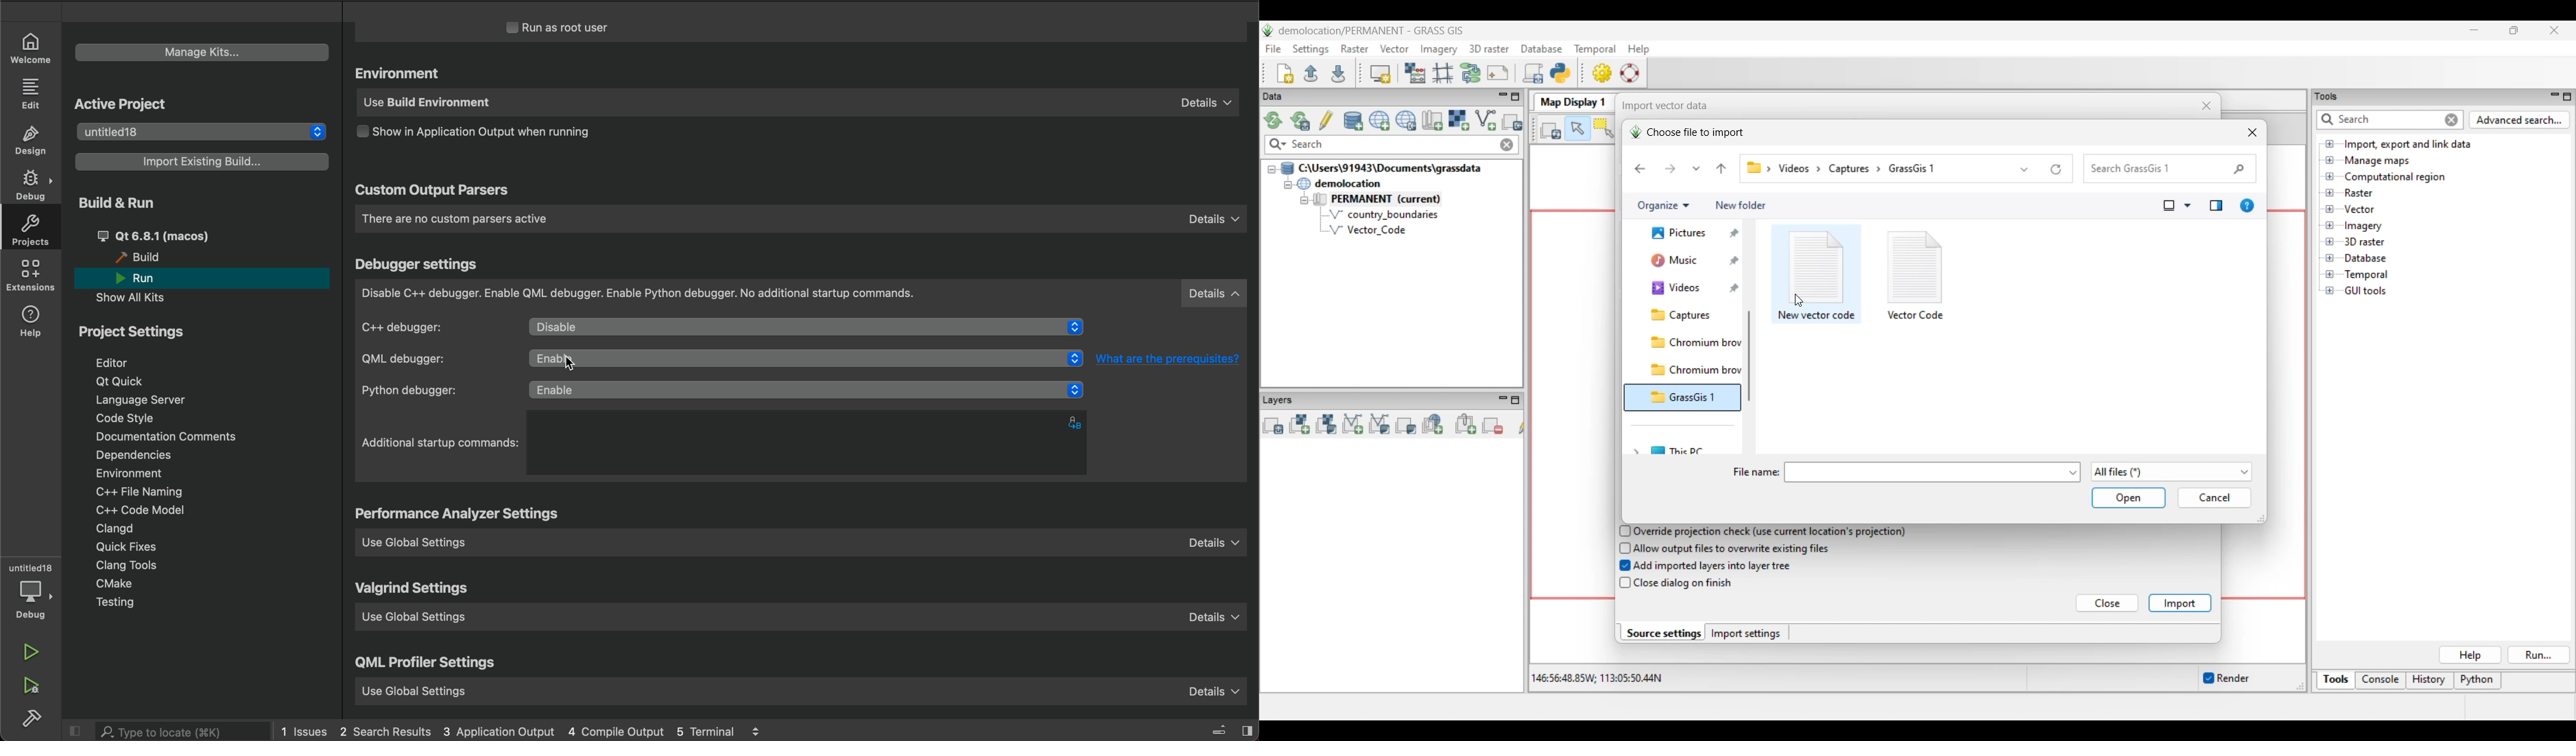  I want to click on diable, so click(808, 329).